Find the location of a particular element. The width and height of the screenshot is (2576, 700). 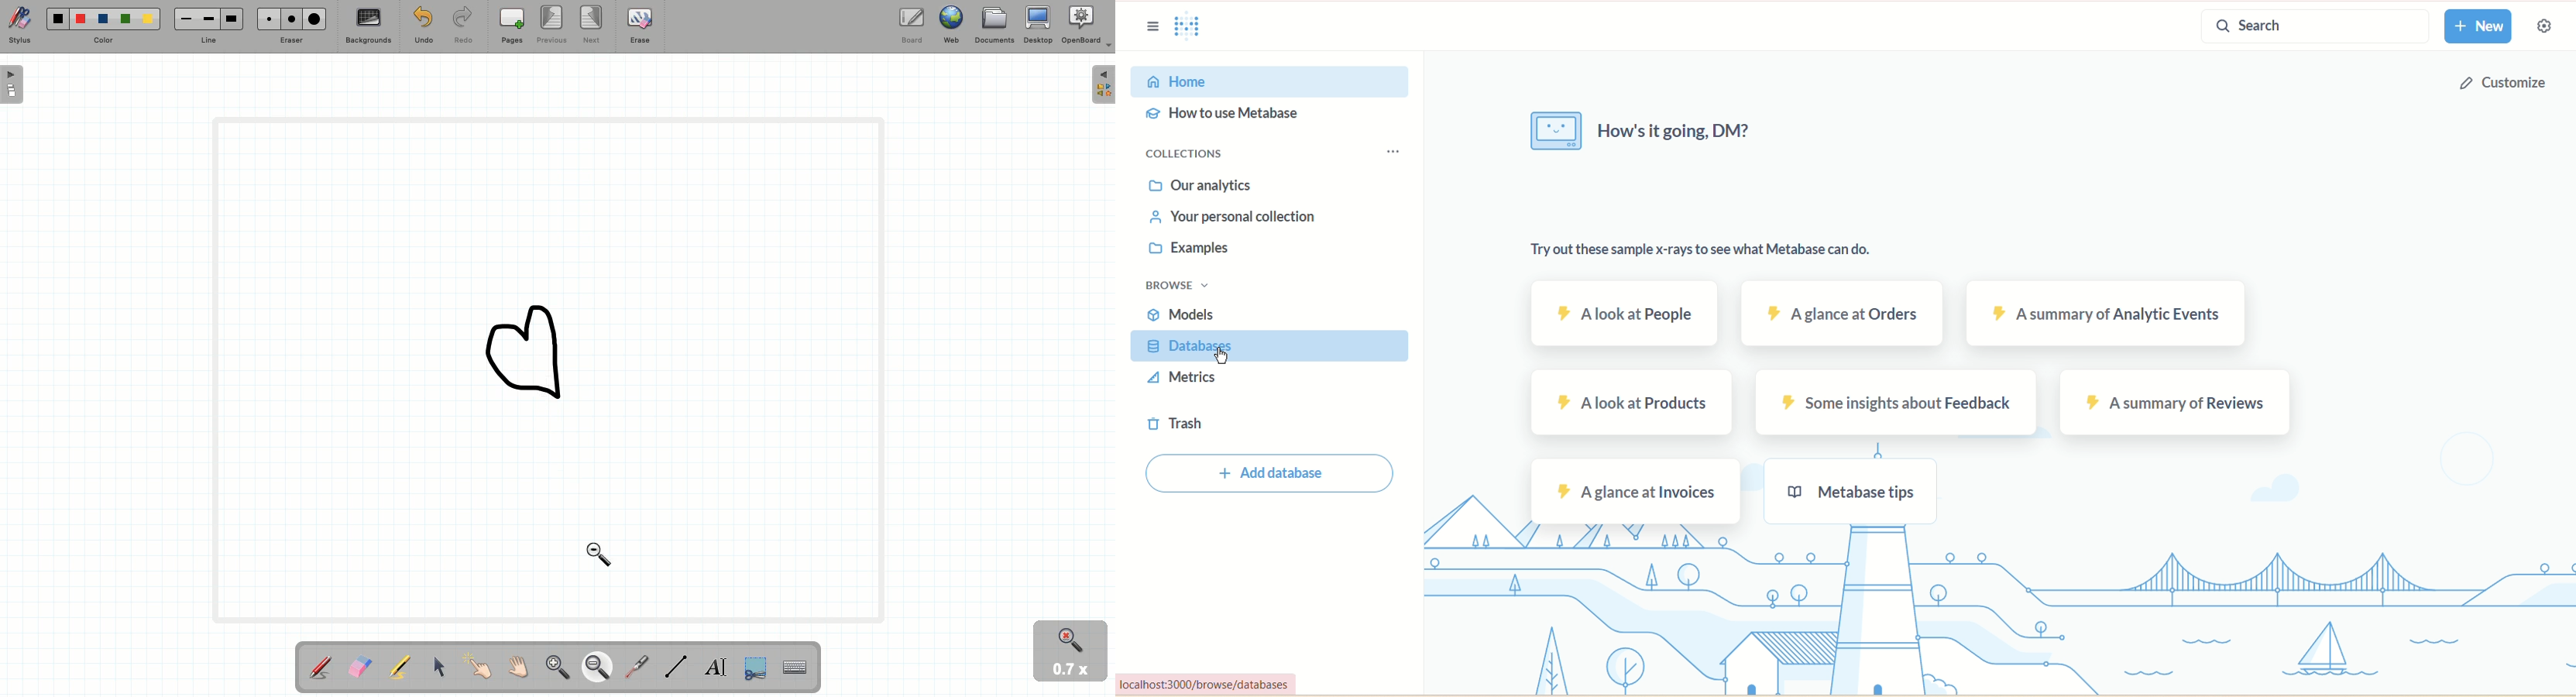

Pages (add) is located at coordinates (510, 26).